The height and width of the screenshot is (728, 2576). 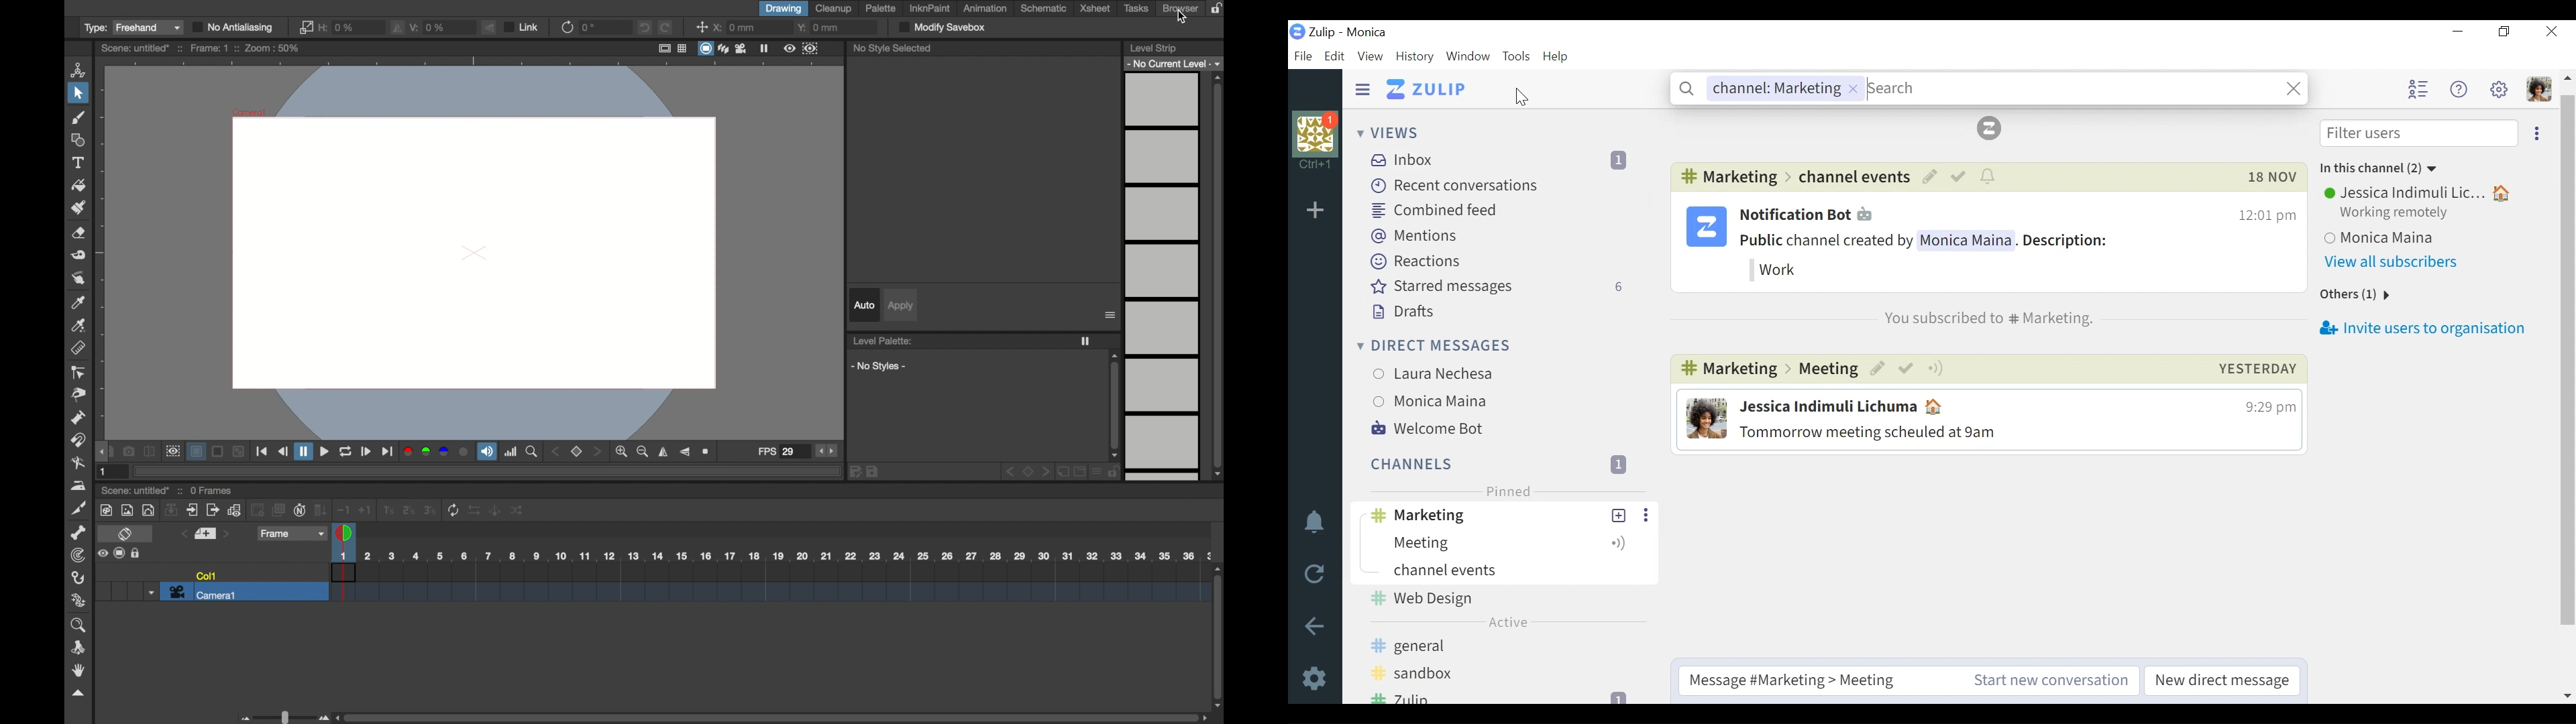 I want to click on more, so click(x=1939, y=368).